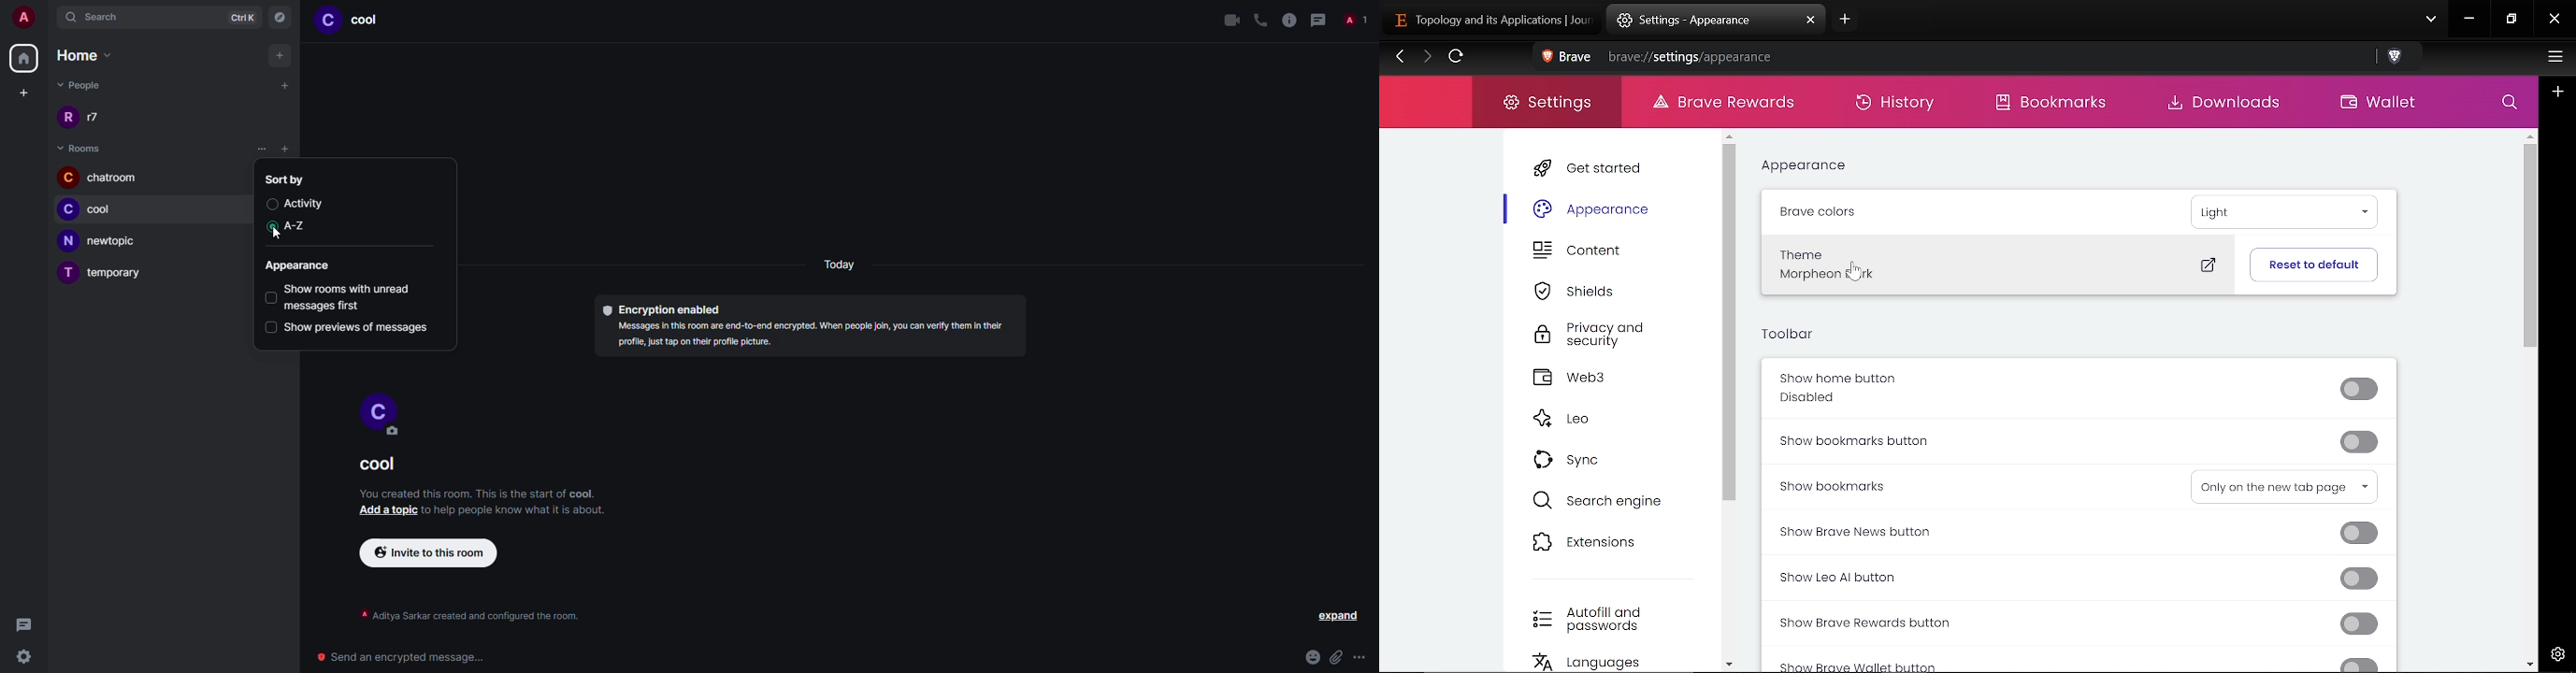  I want to click on edit, so click(395, 432).